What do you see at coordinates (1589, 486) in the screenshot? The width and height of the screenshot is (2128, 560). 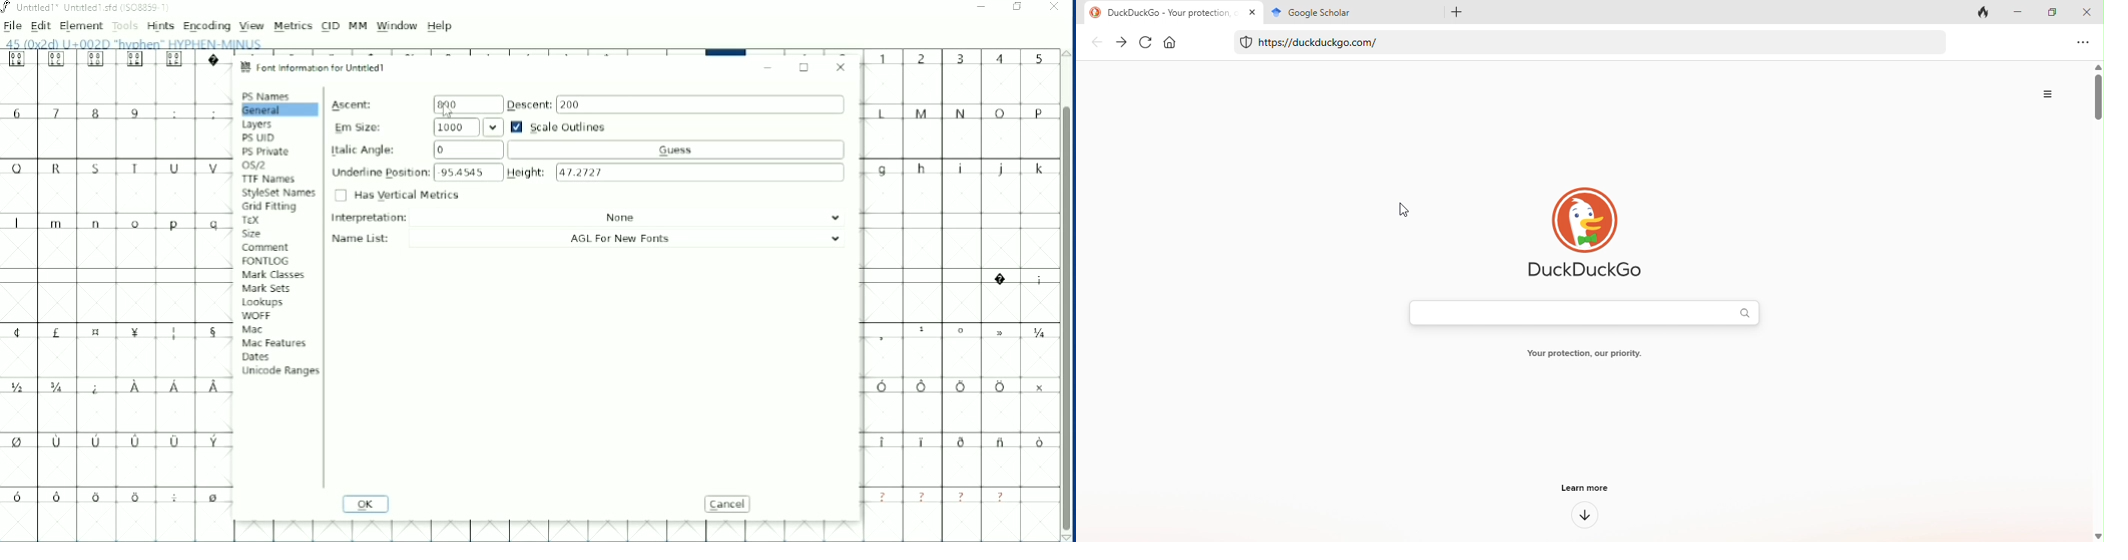 I see `learn more` at bounding box center [1589, 486].